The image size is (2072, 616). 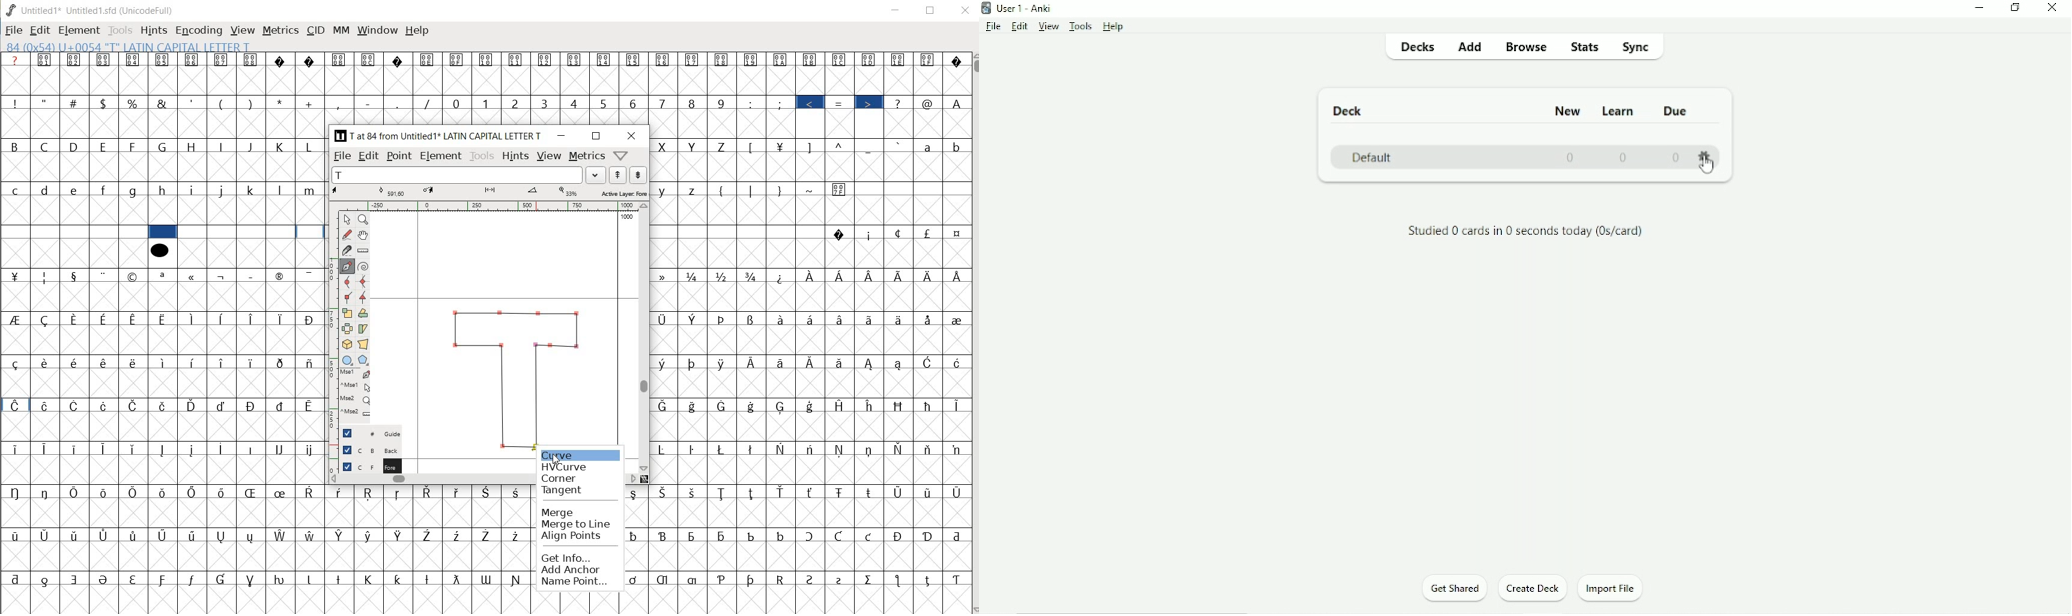 I want to click on previous word, so click(x=620, y=175).